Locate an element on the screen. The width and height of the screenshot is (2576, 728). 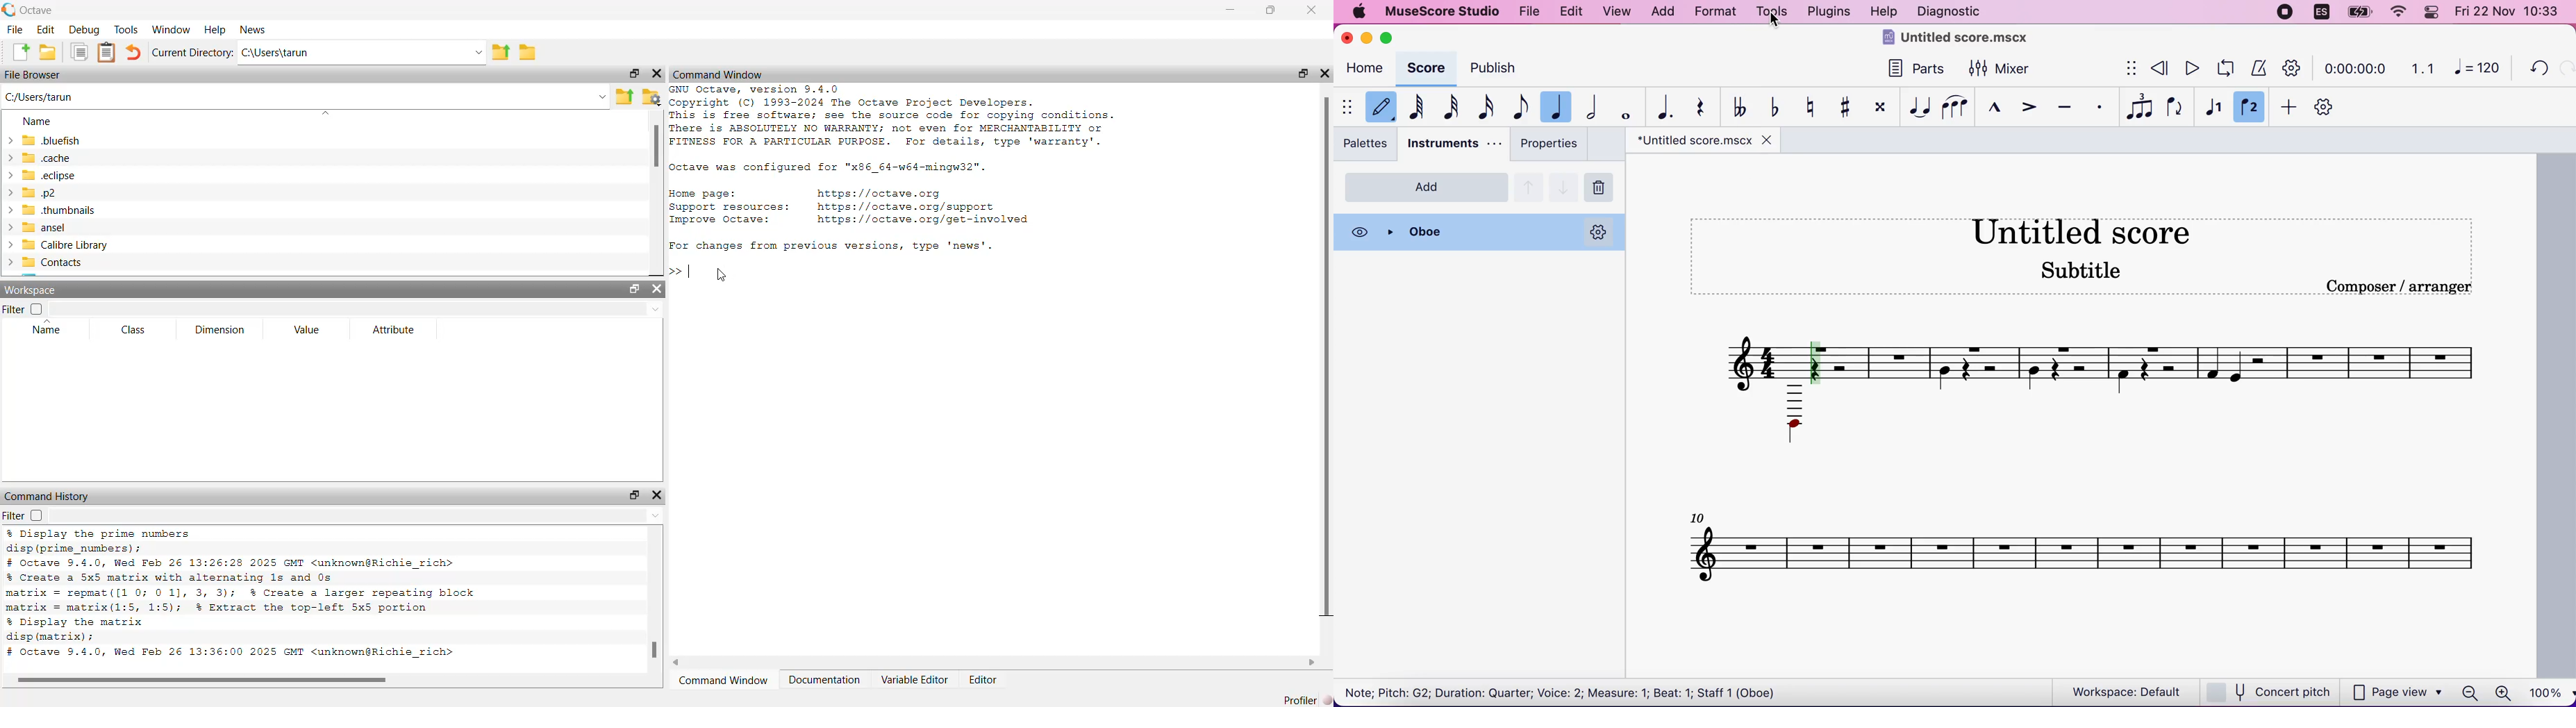
apple logo is located at coordinates (1363, 13).